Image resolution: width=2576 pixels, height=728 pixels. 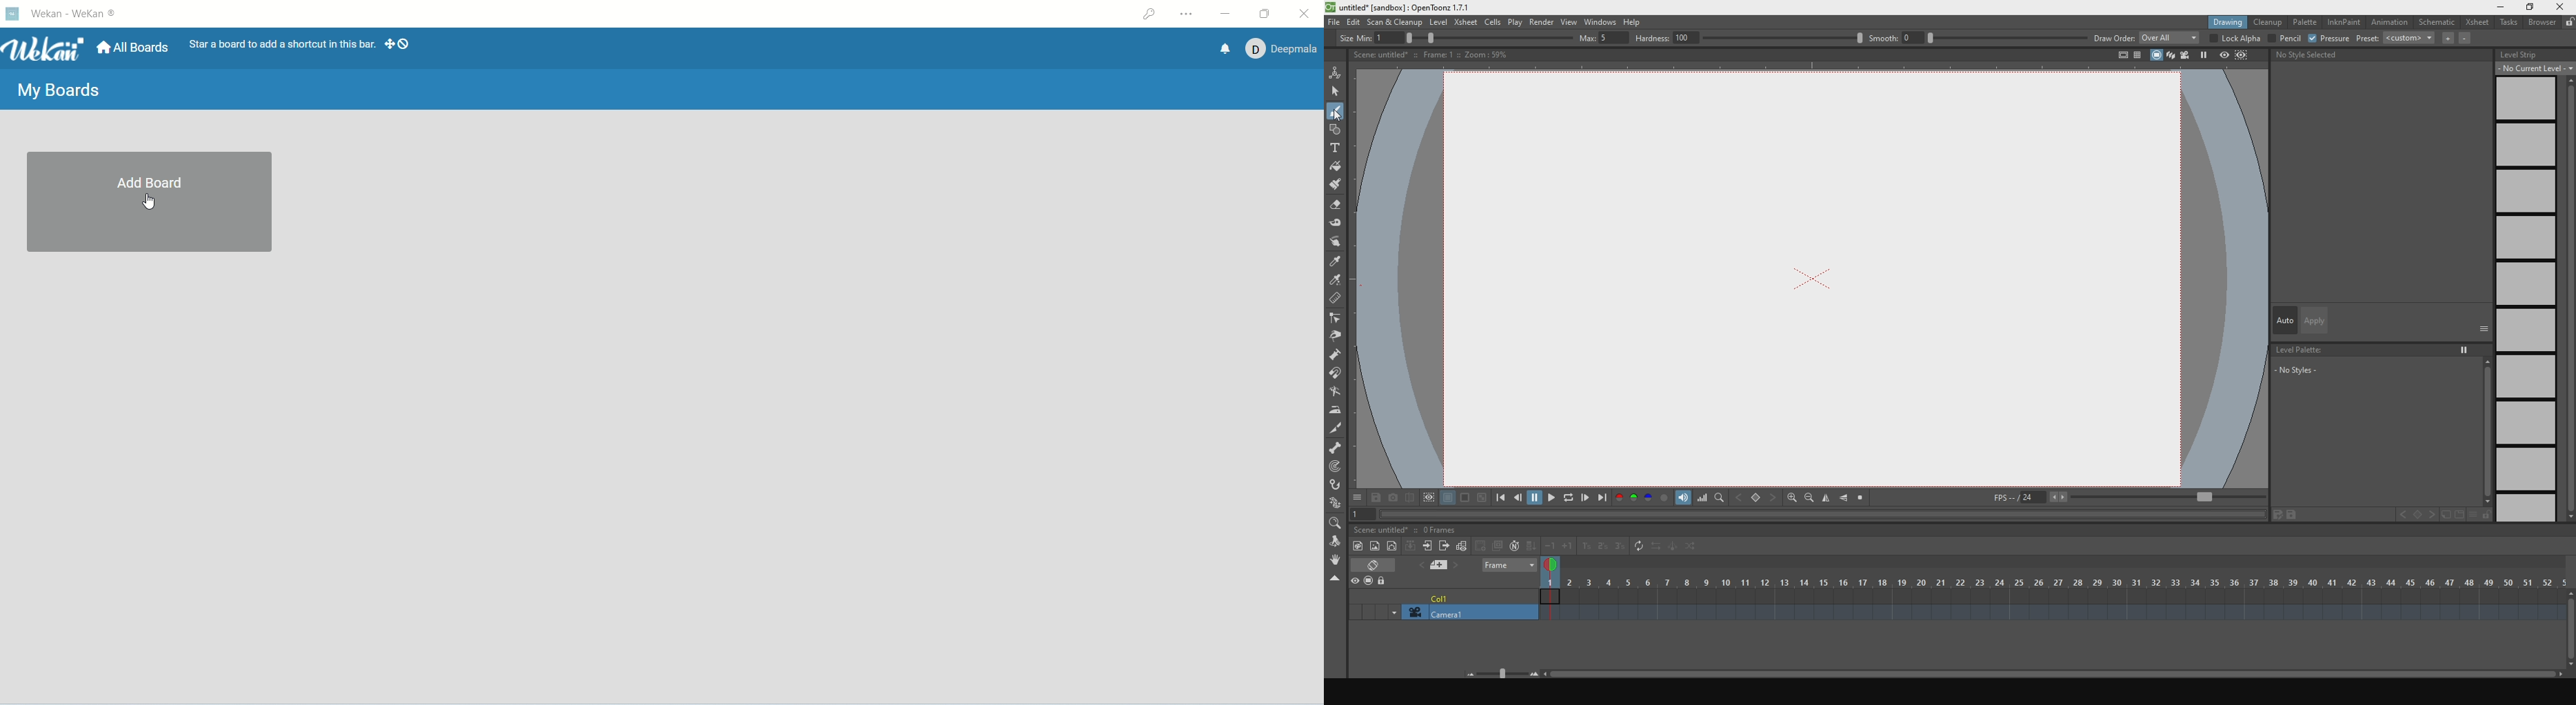 What do you see at coordinates (1332, 21) in the screenshot?
I see `file` at bounding box center [1332, 21].